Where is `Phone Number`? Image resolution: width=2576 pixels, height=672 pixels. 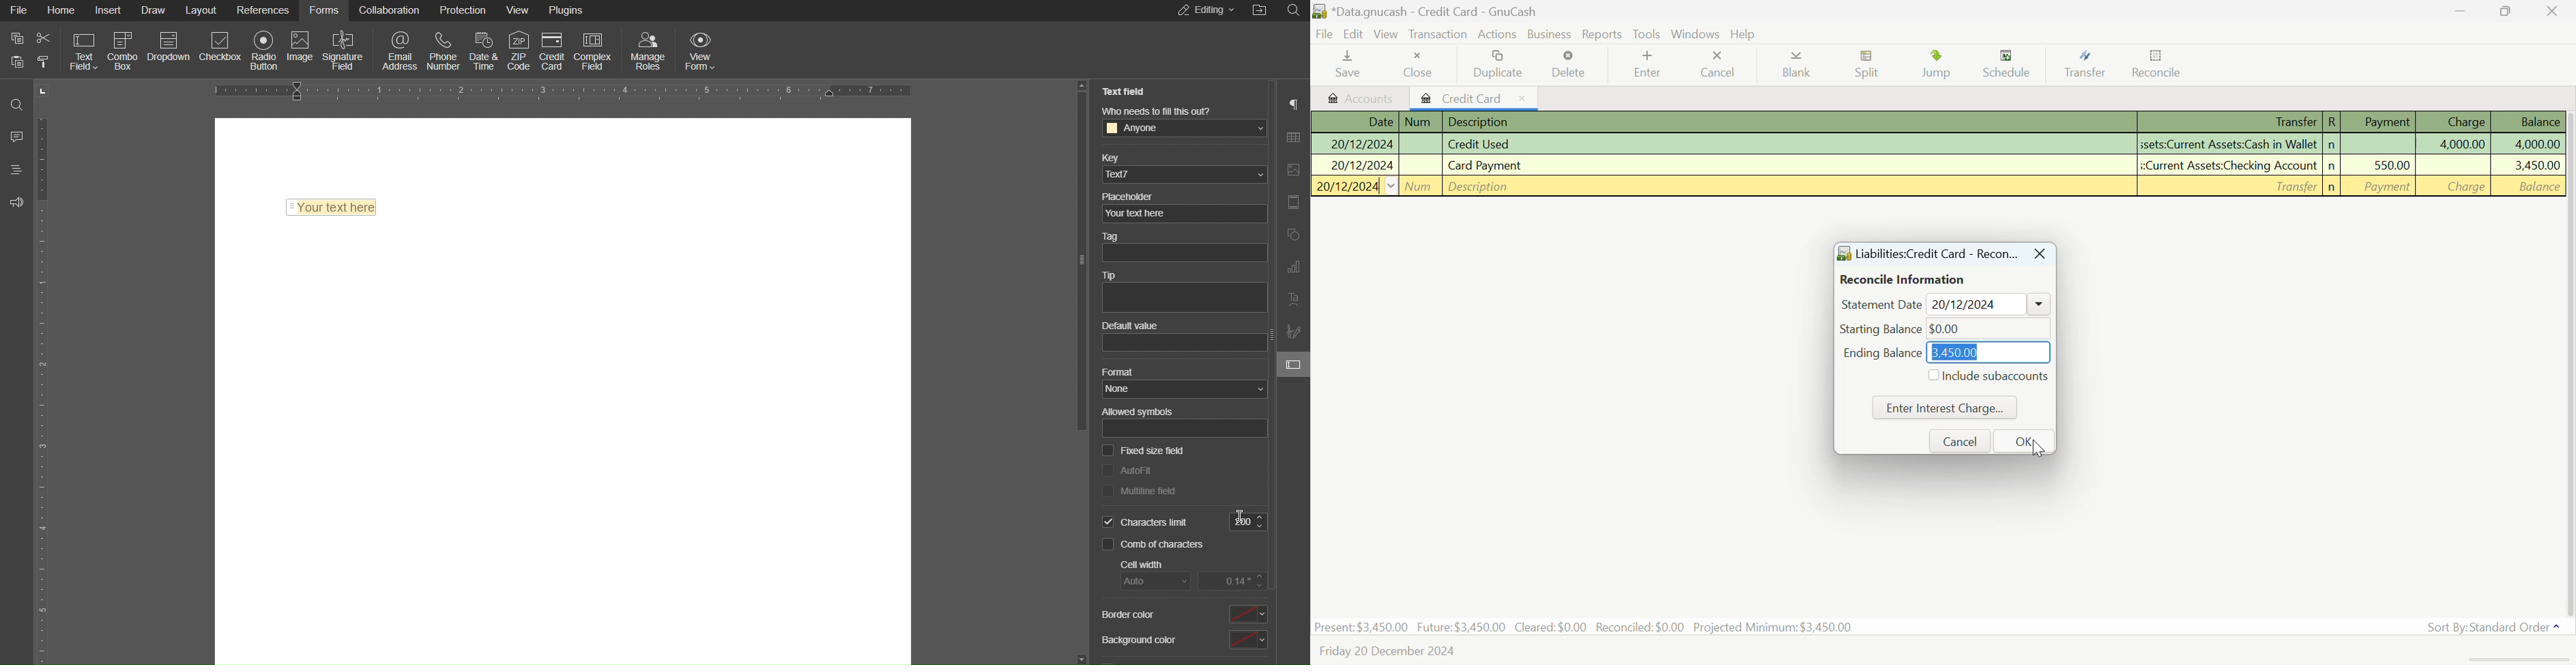
Phone Number is located at coordinates (444, 50).